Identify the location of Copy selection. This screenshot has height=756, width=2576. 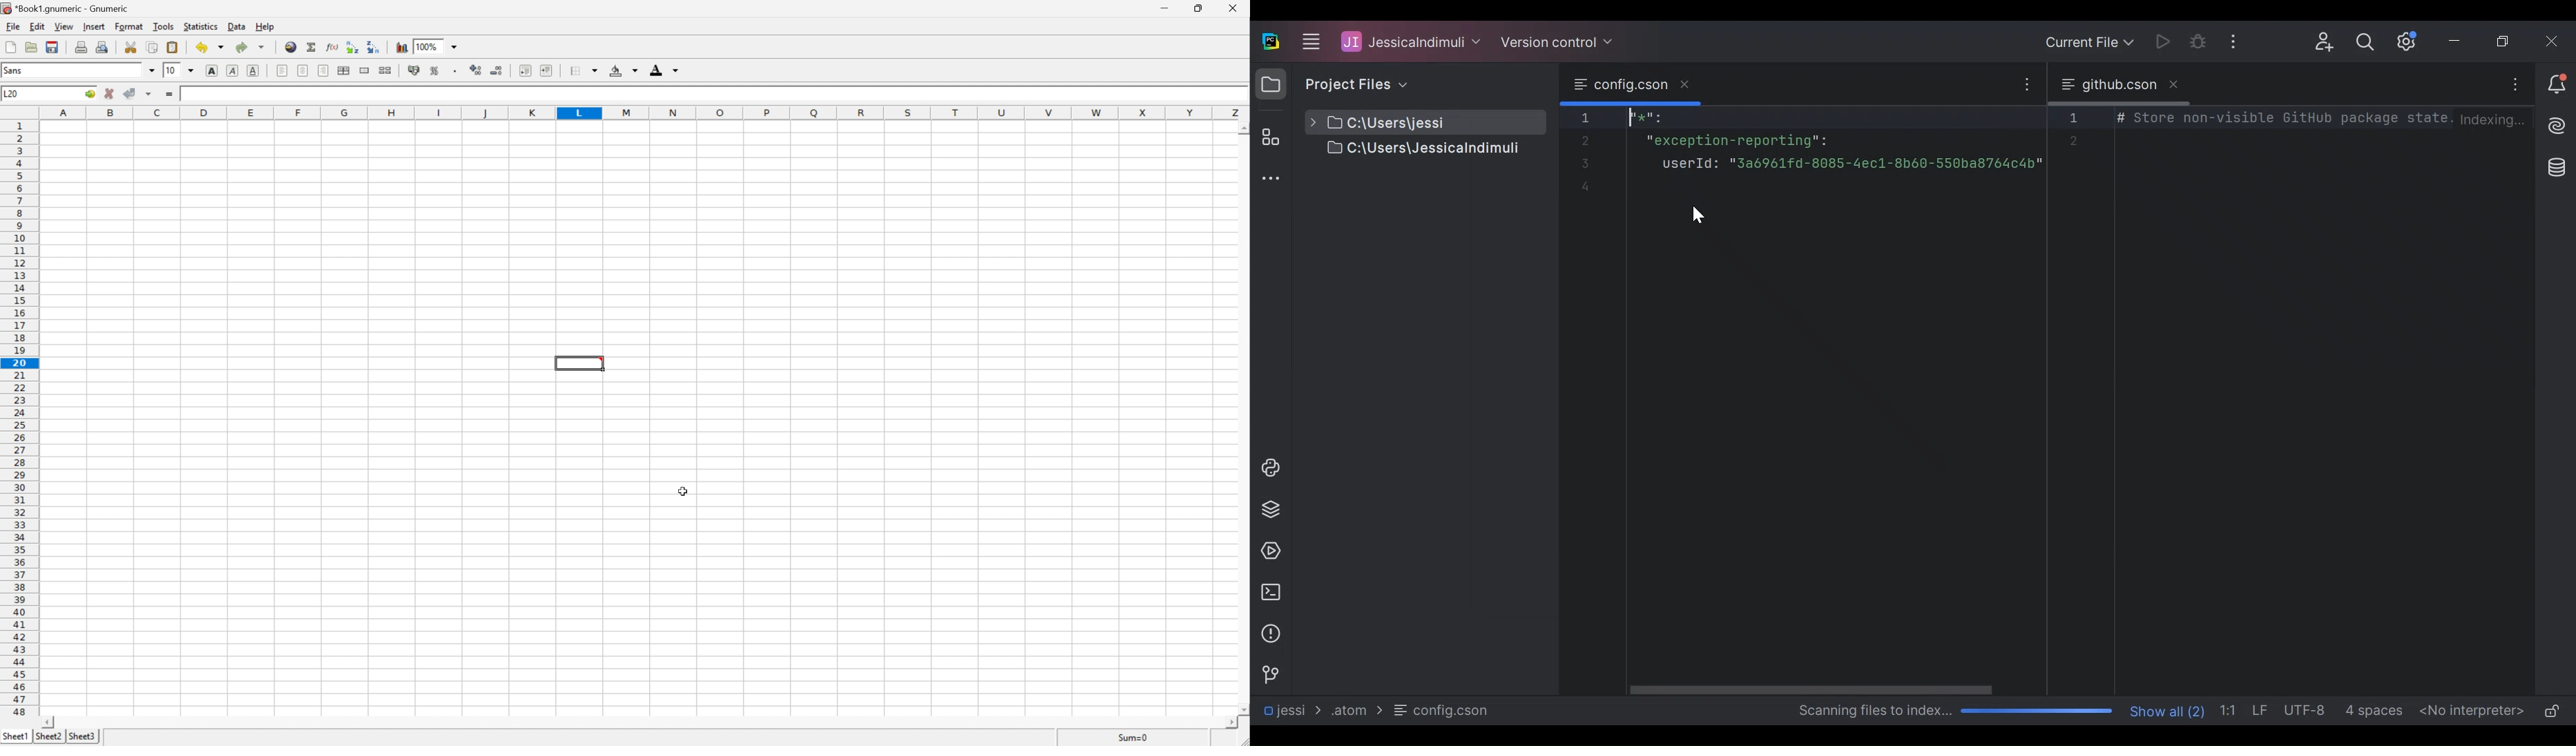
(152, 47).